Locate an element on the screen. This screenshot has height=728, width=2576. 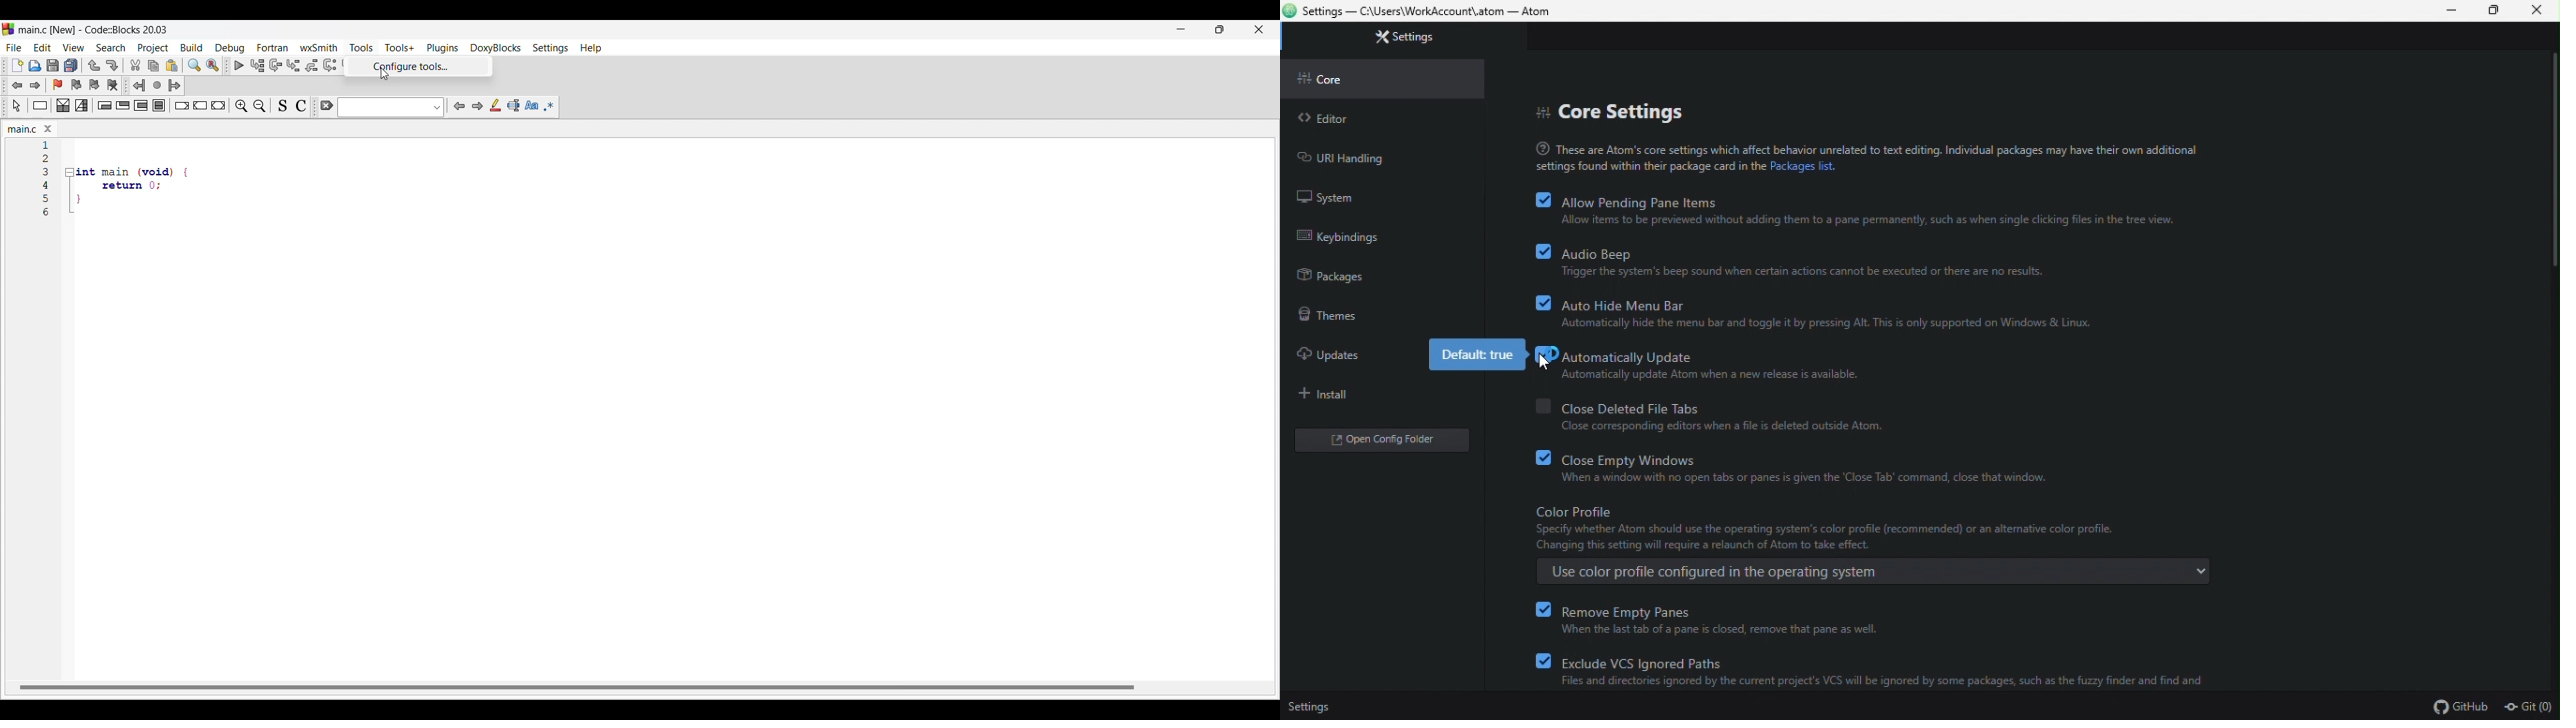
Zoom in is located at coordinates (241, 107).